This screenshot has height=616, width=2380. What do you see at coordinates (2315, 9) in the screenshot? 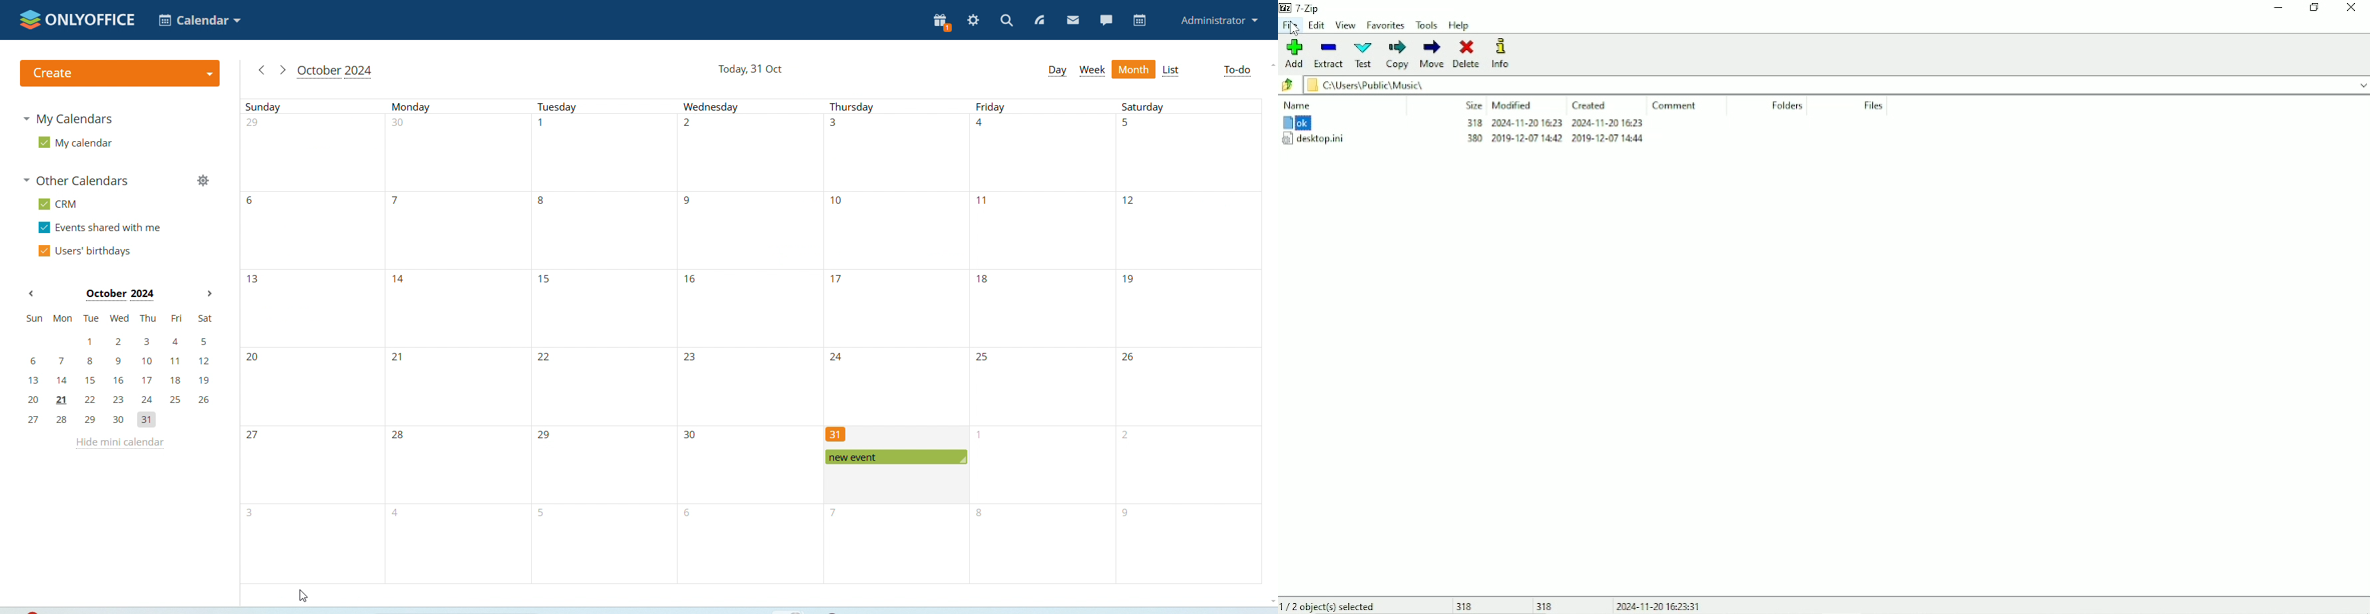
I see `Restore down` at bounding box center [2315, 9].